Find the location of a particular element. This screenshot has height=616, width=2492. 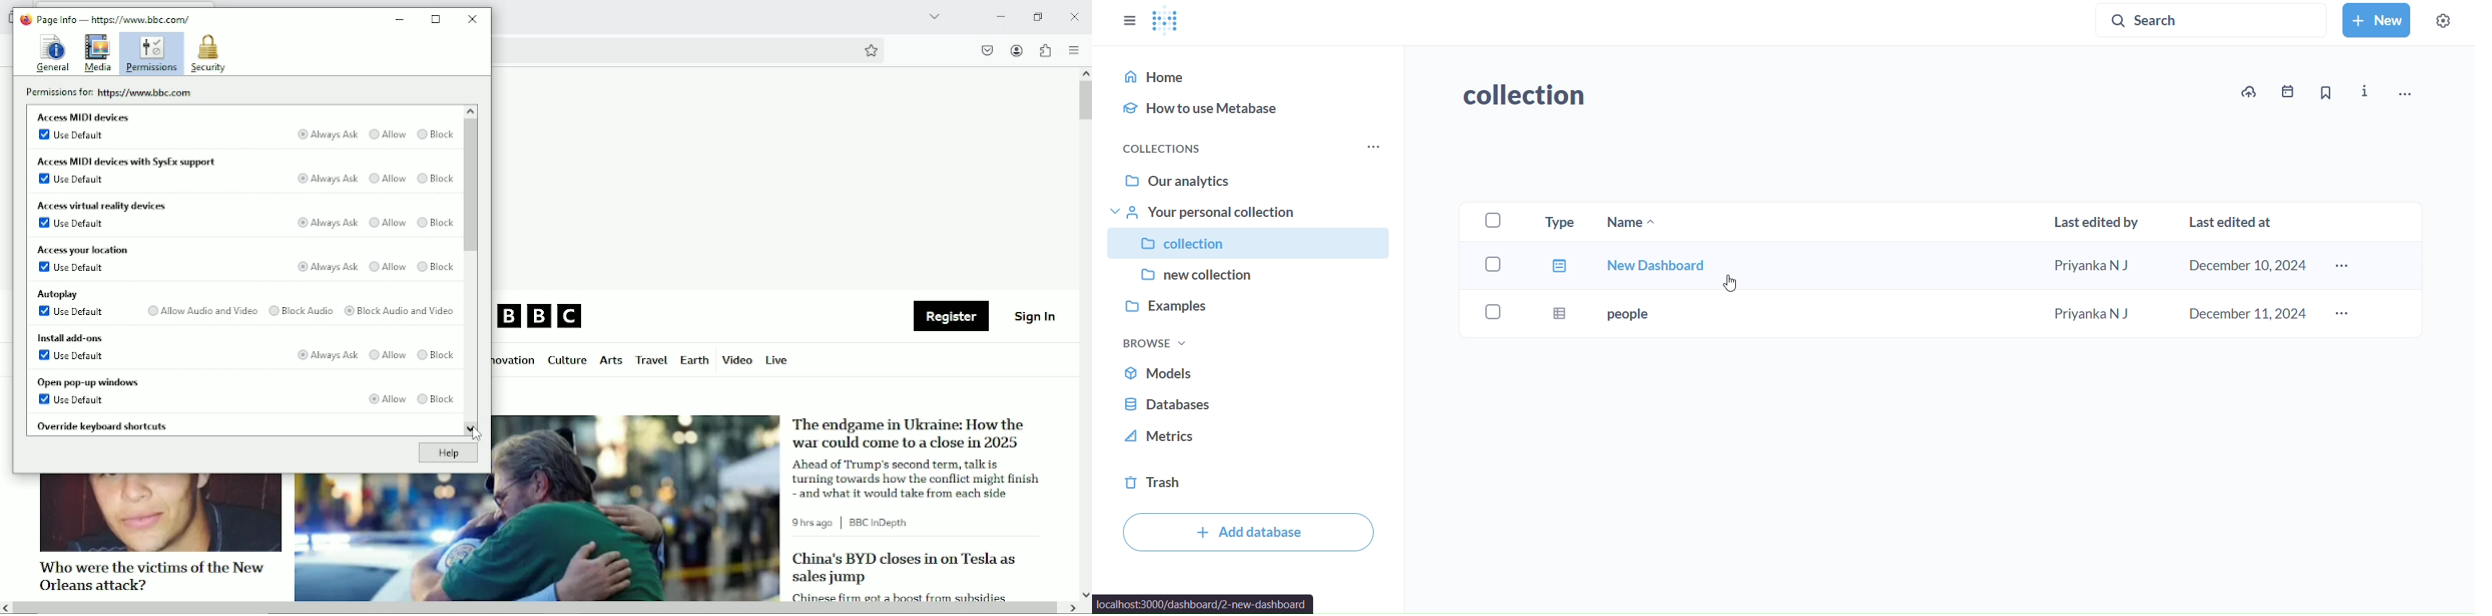

Block is located at coordinates (436, 355).